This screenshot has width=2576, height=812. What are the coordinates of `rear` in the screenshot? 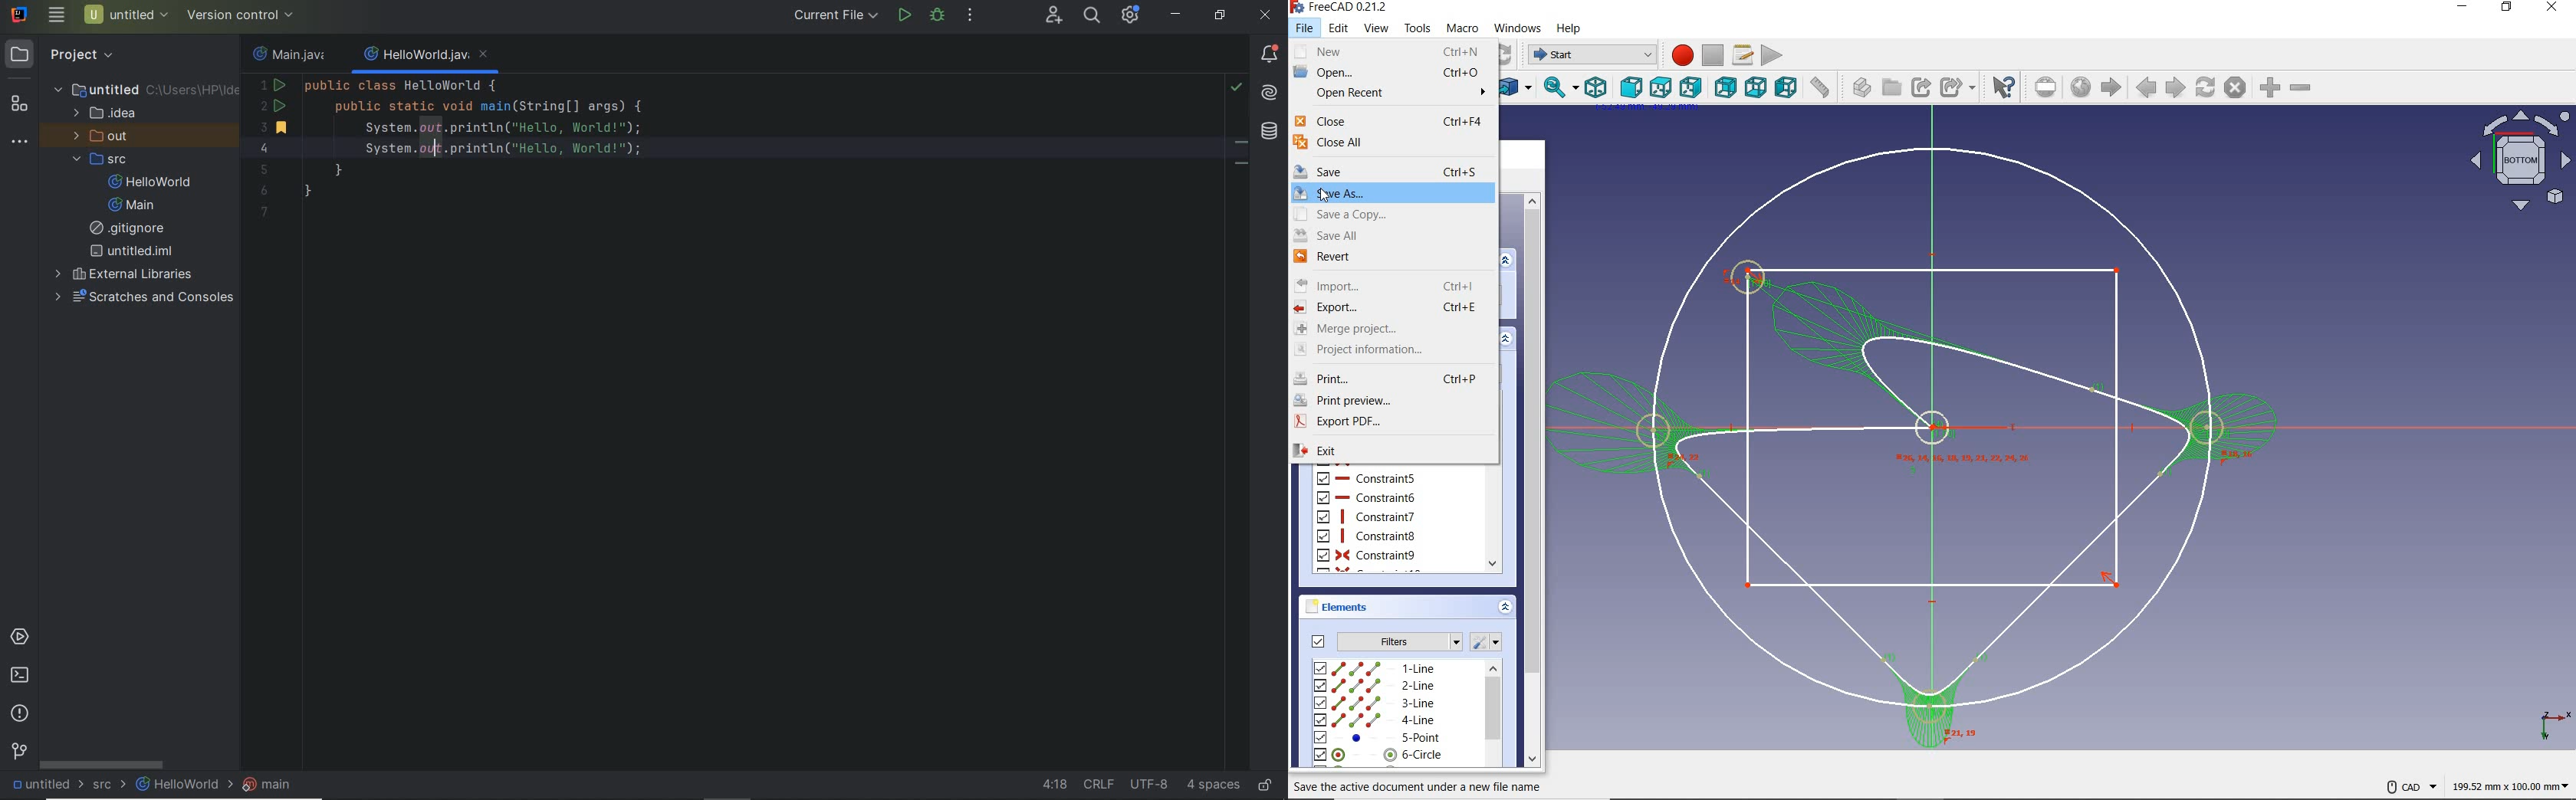 It's located at (1727, 88).